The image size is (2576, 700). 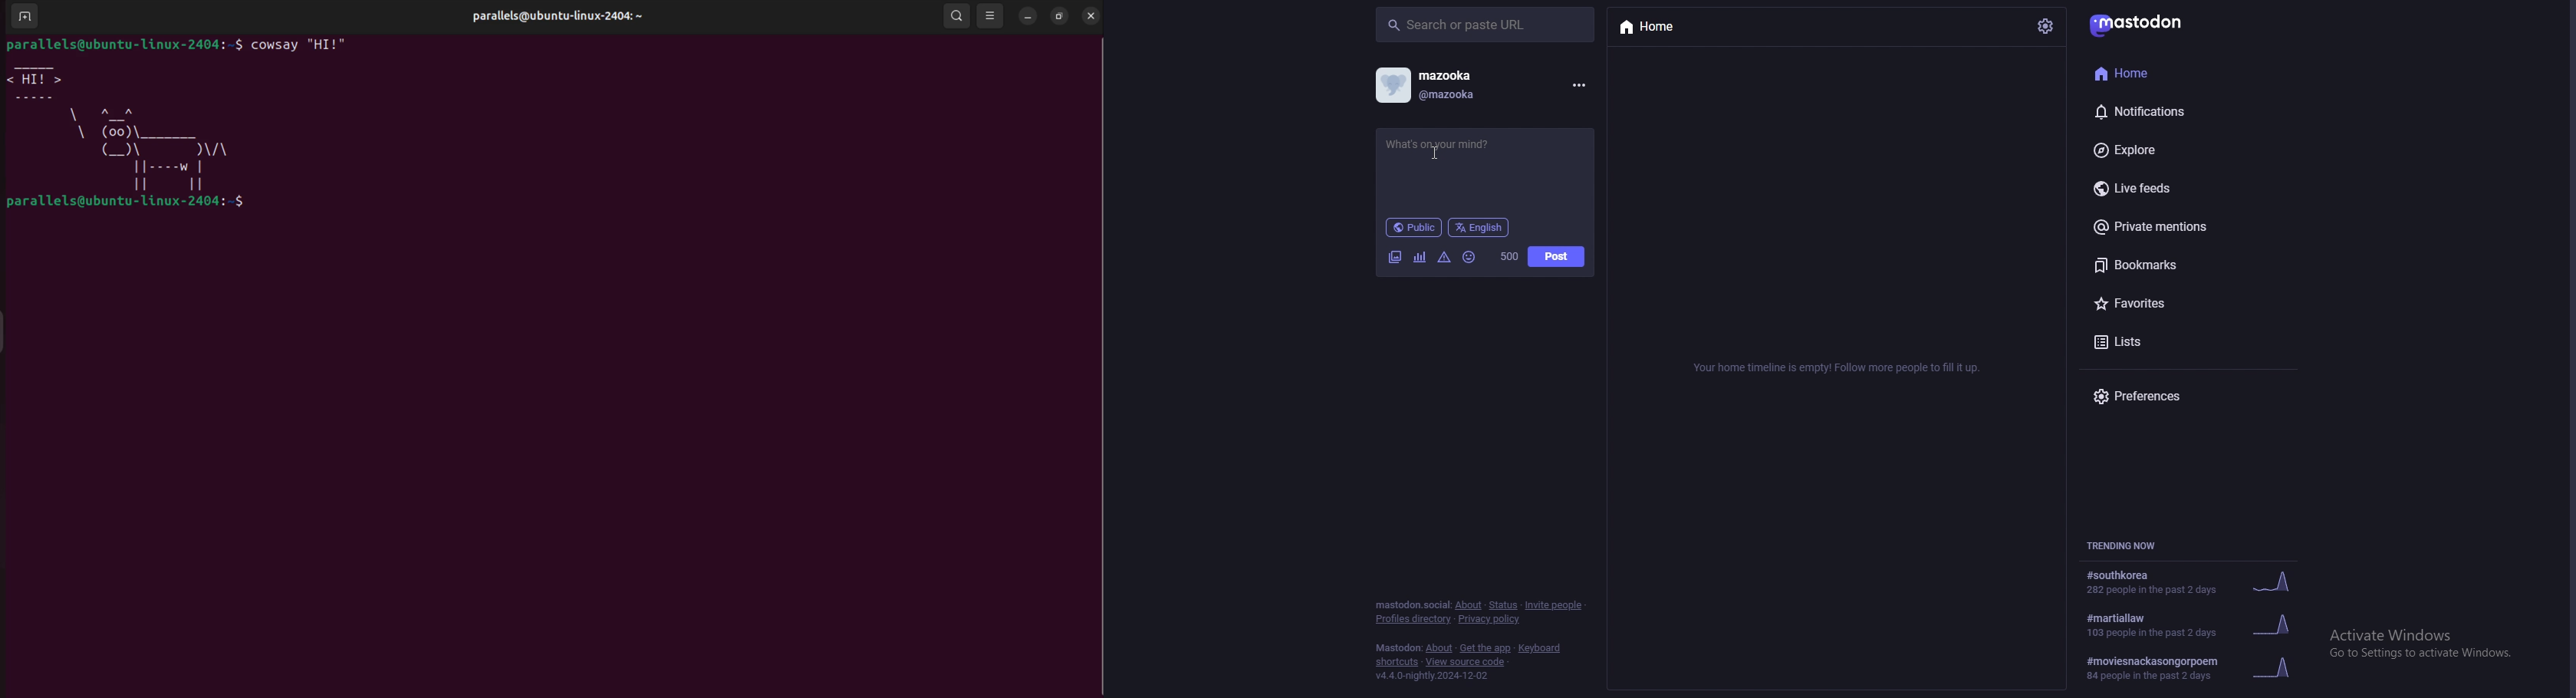 I want to click on view source code, so click(x=1468, y=663).